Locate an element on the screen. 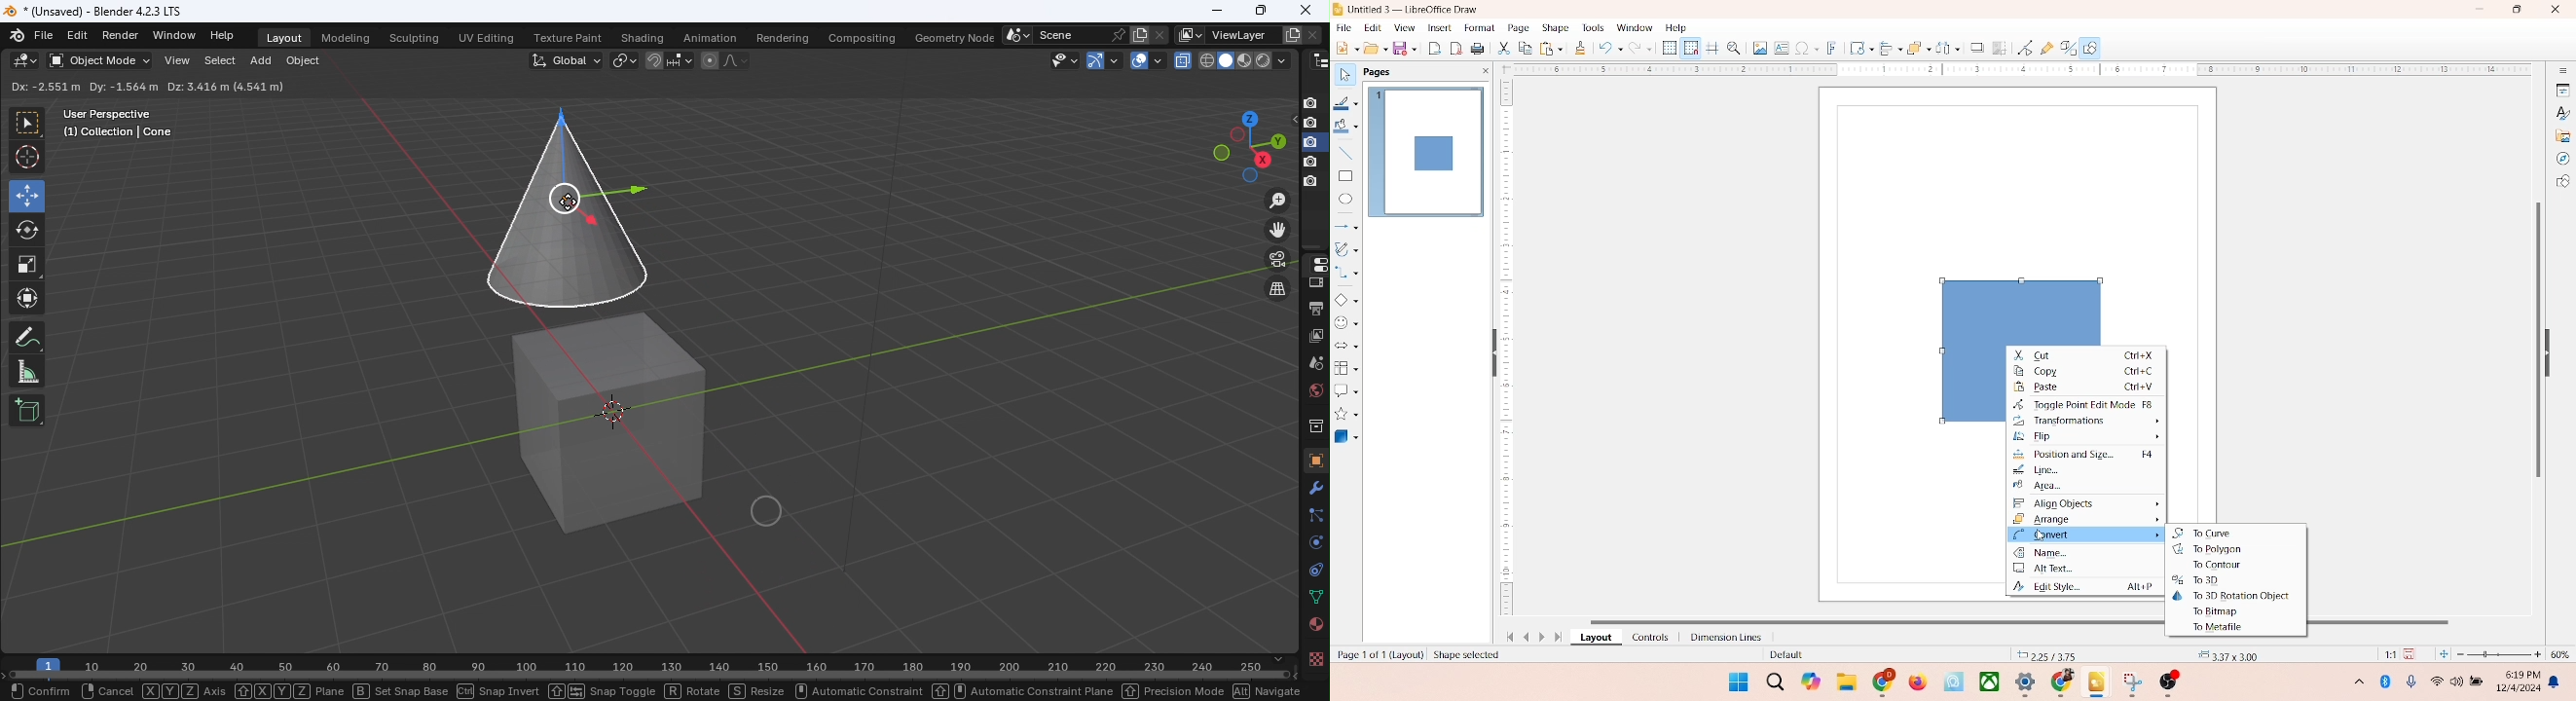 The height and width of the screenshot is (728, 2576). line is located at coordinates (2039, 470).